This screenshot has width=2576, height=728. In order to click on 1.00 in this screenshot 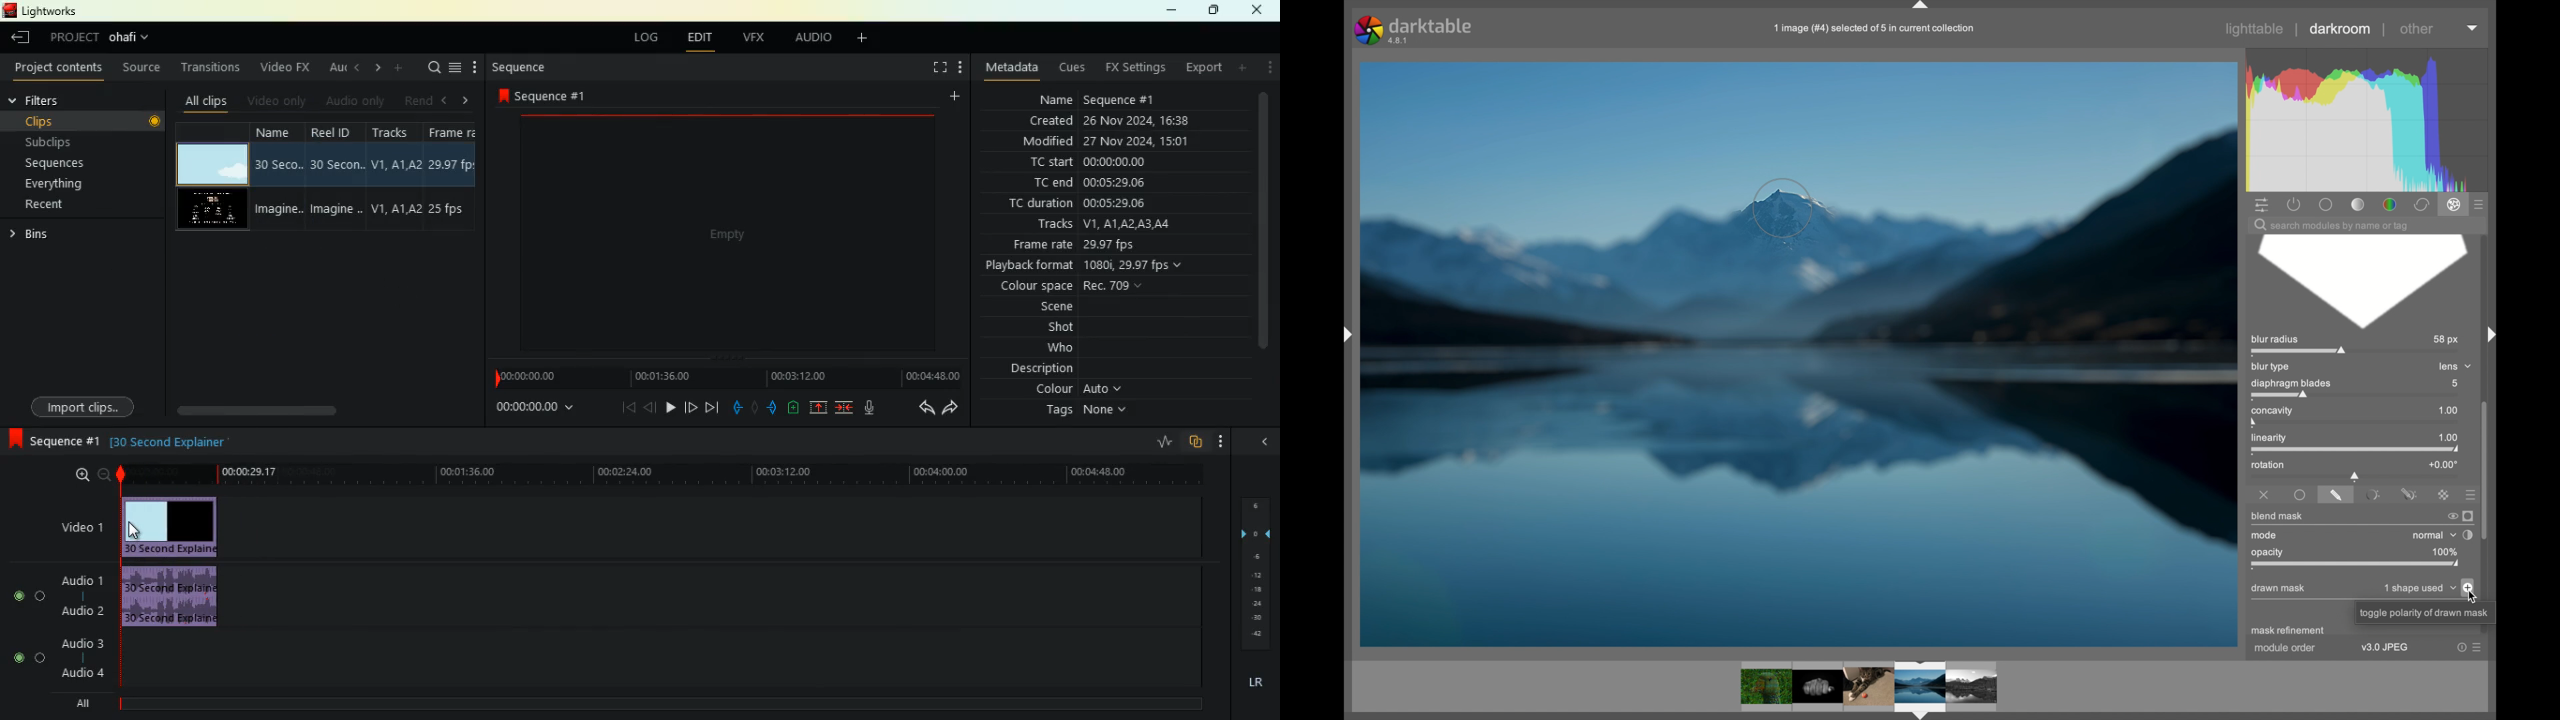, I will do `click(2449, 437)`.